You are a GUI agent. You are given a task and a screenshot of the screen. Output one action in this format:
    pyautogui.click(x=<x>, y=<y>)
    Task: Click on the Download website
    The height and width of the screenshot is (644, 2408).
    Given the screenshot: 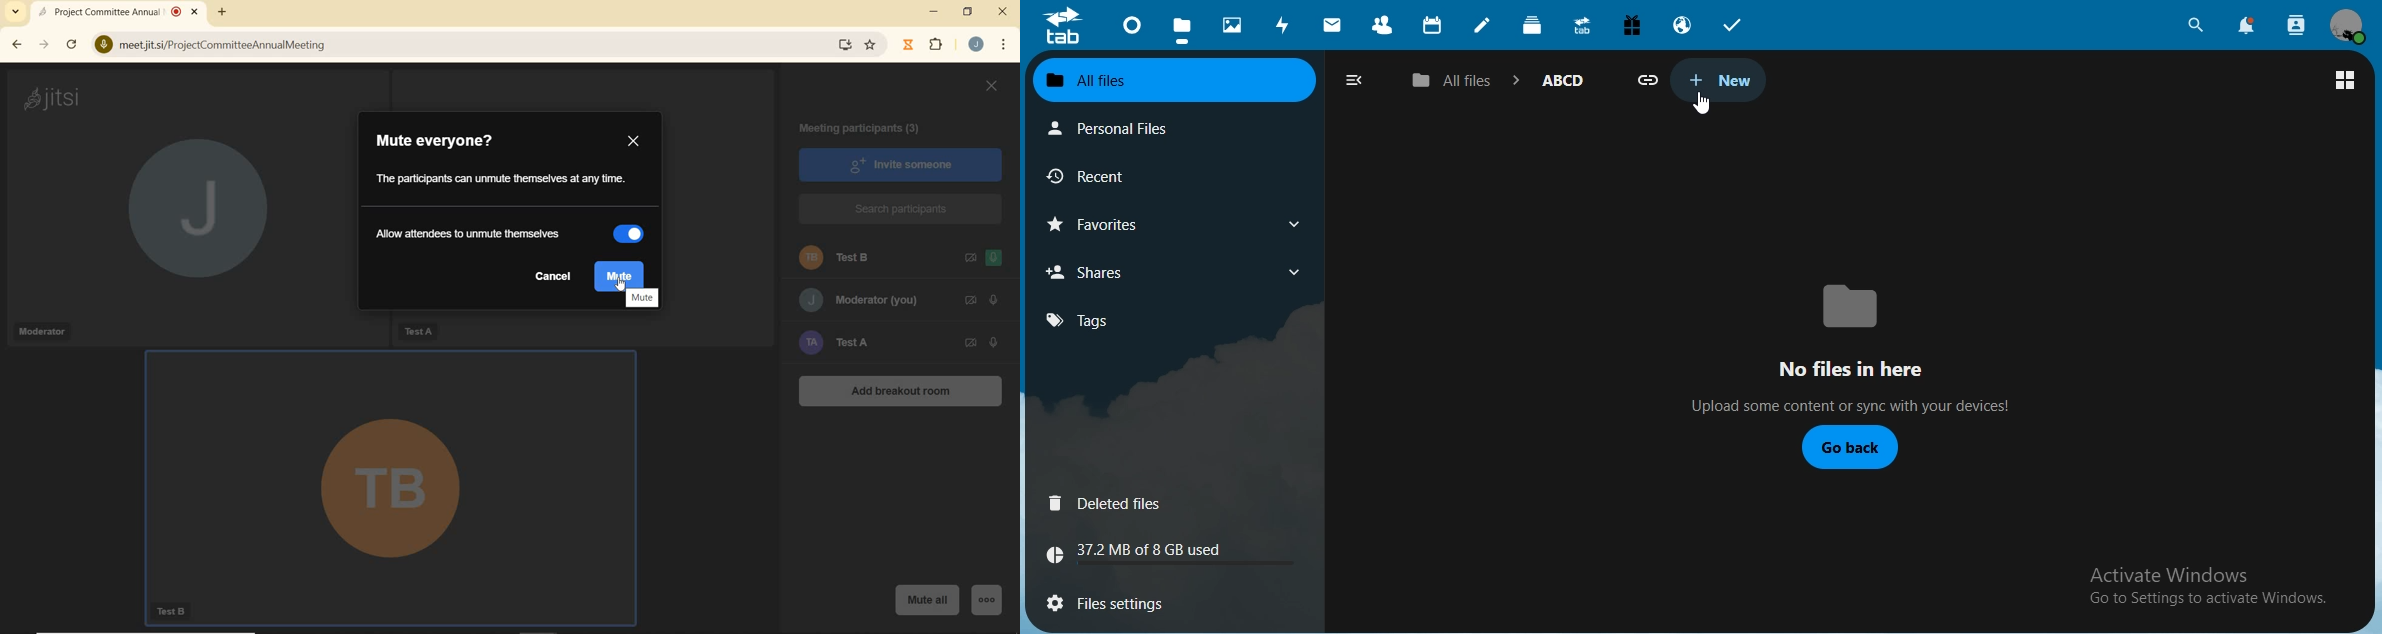 What is the action you would take?
    pyautogui.click(x=844, y=46)
    